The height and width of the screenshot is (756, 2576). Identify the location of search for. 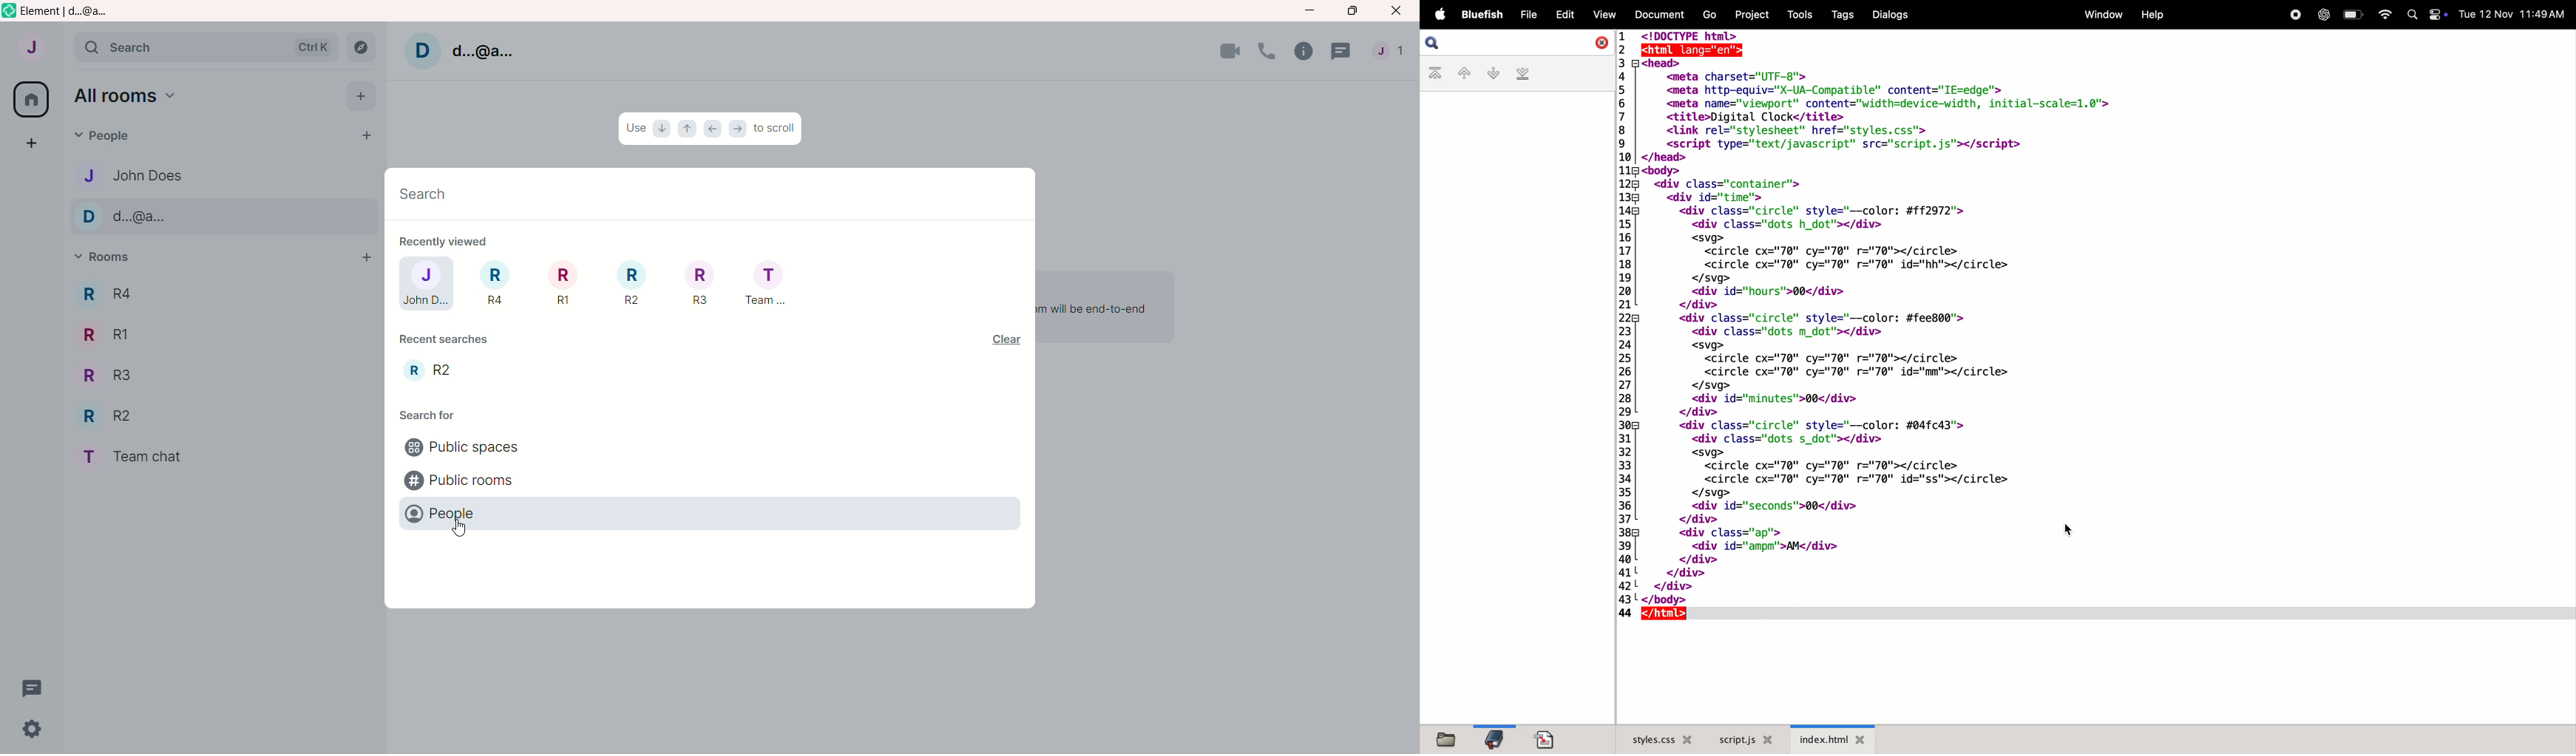
(446, 415).